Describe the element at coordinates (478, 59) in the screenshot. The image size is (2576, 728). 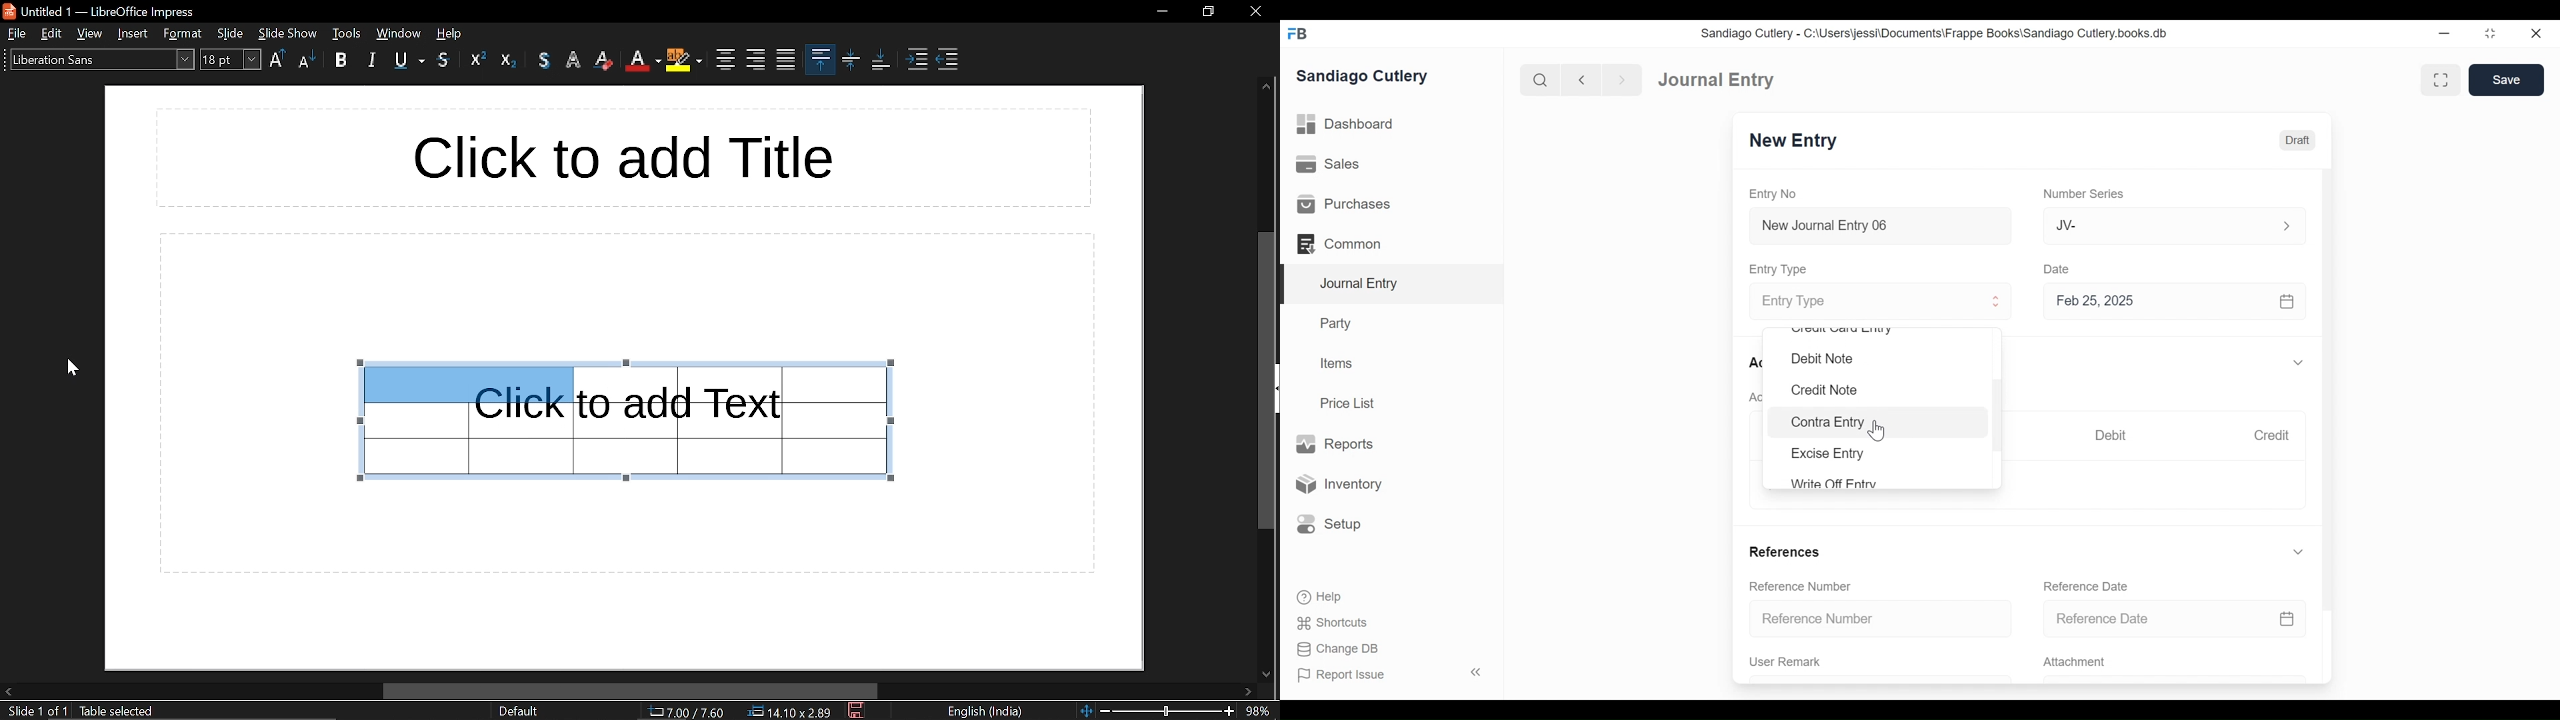
I see `superscript` at that location.